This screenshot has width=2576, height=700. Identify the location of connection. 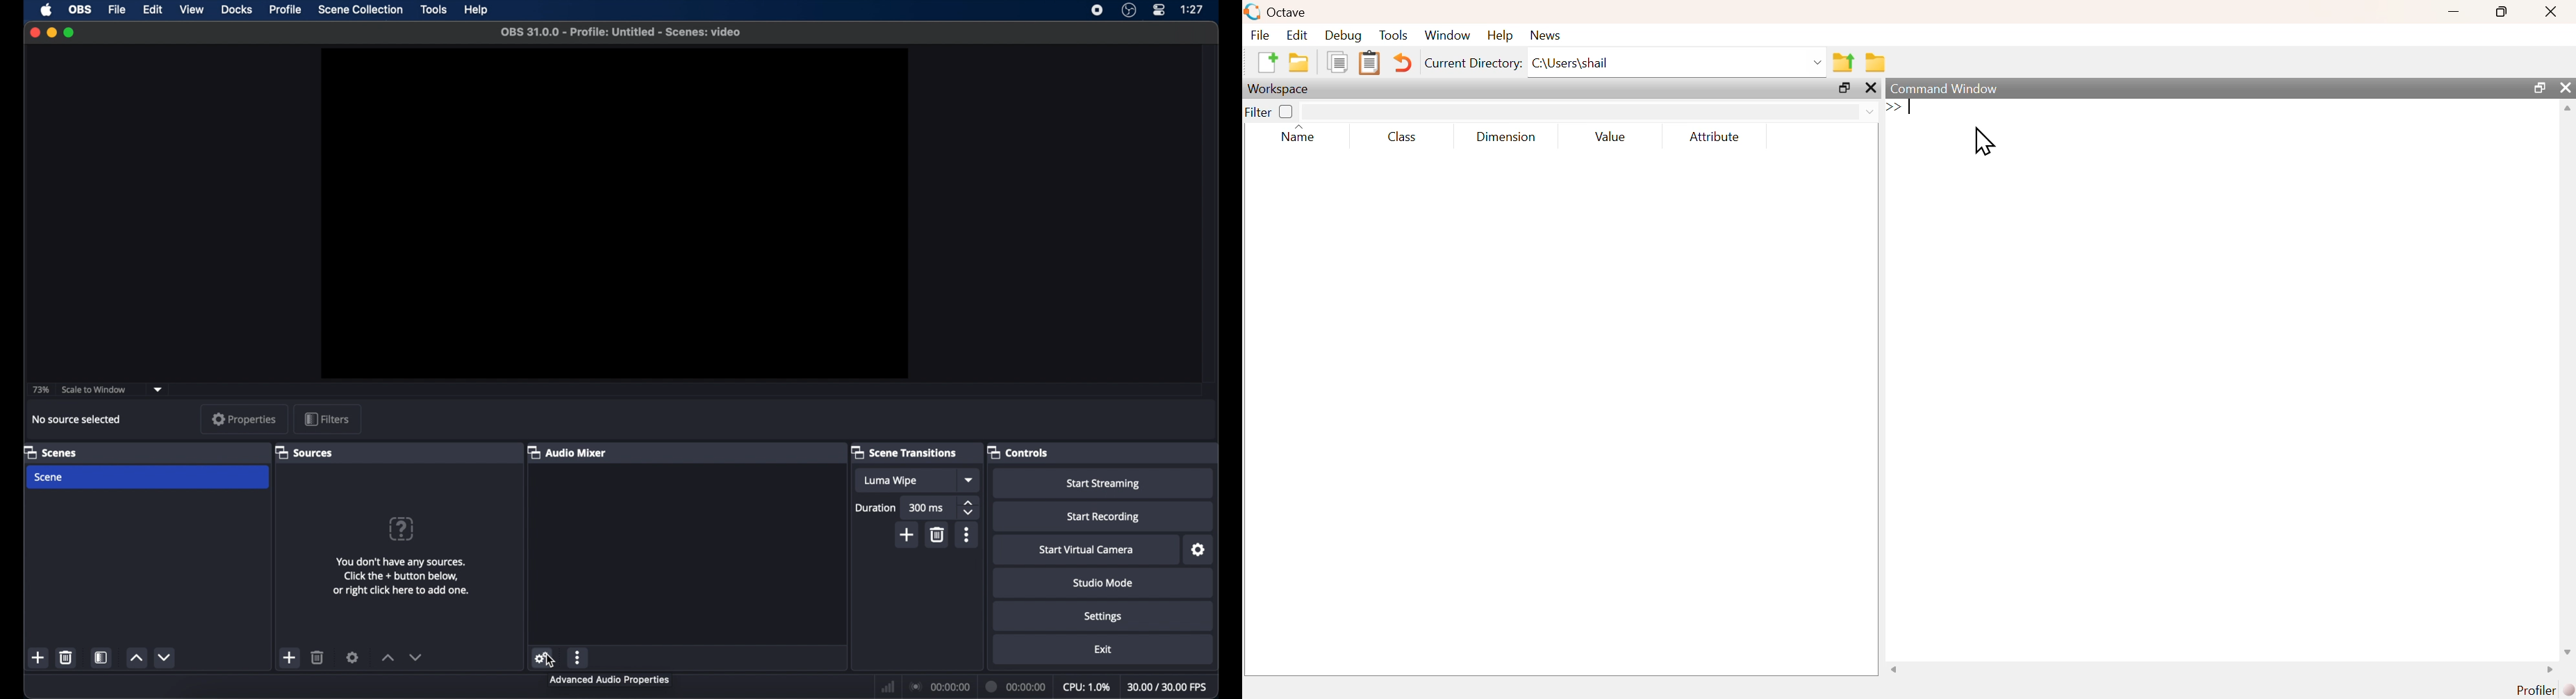
(941, 687).